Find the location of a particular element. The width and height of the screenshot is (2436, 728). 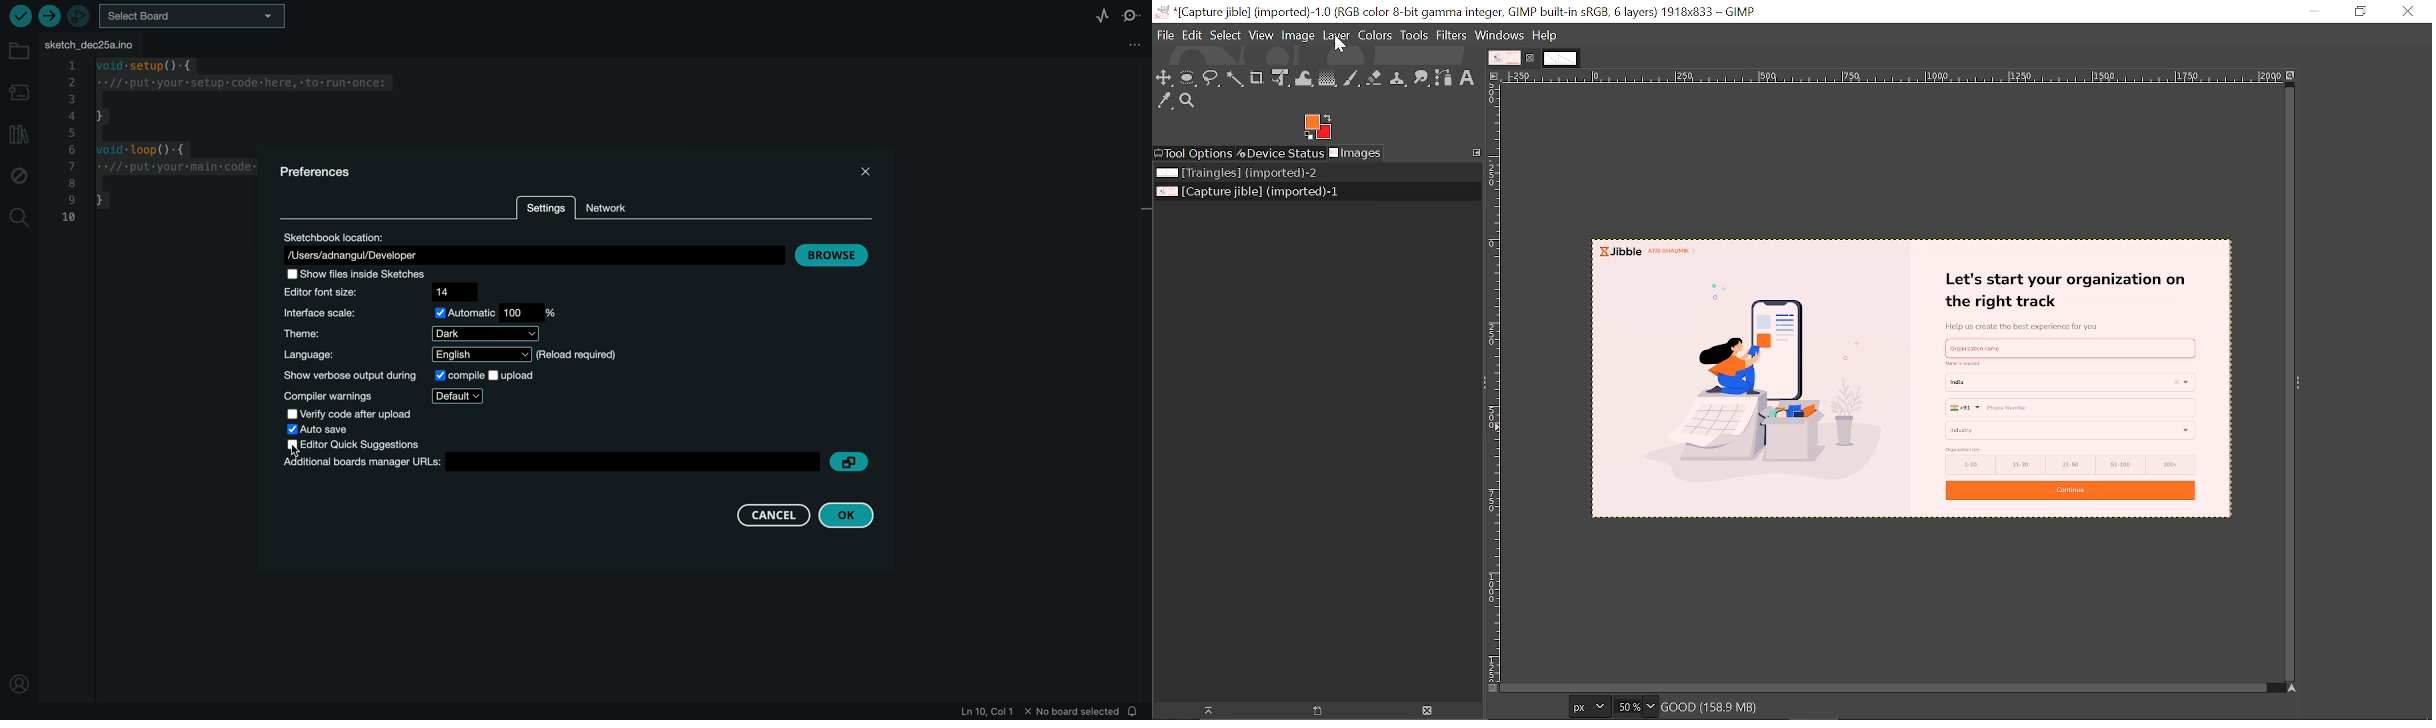

prefernces is located at coordinates (323, 171).